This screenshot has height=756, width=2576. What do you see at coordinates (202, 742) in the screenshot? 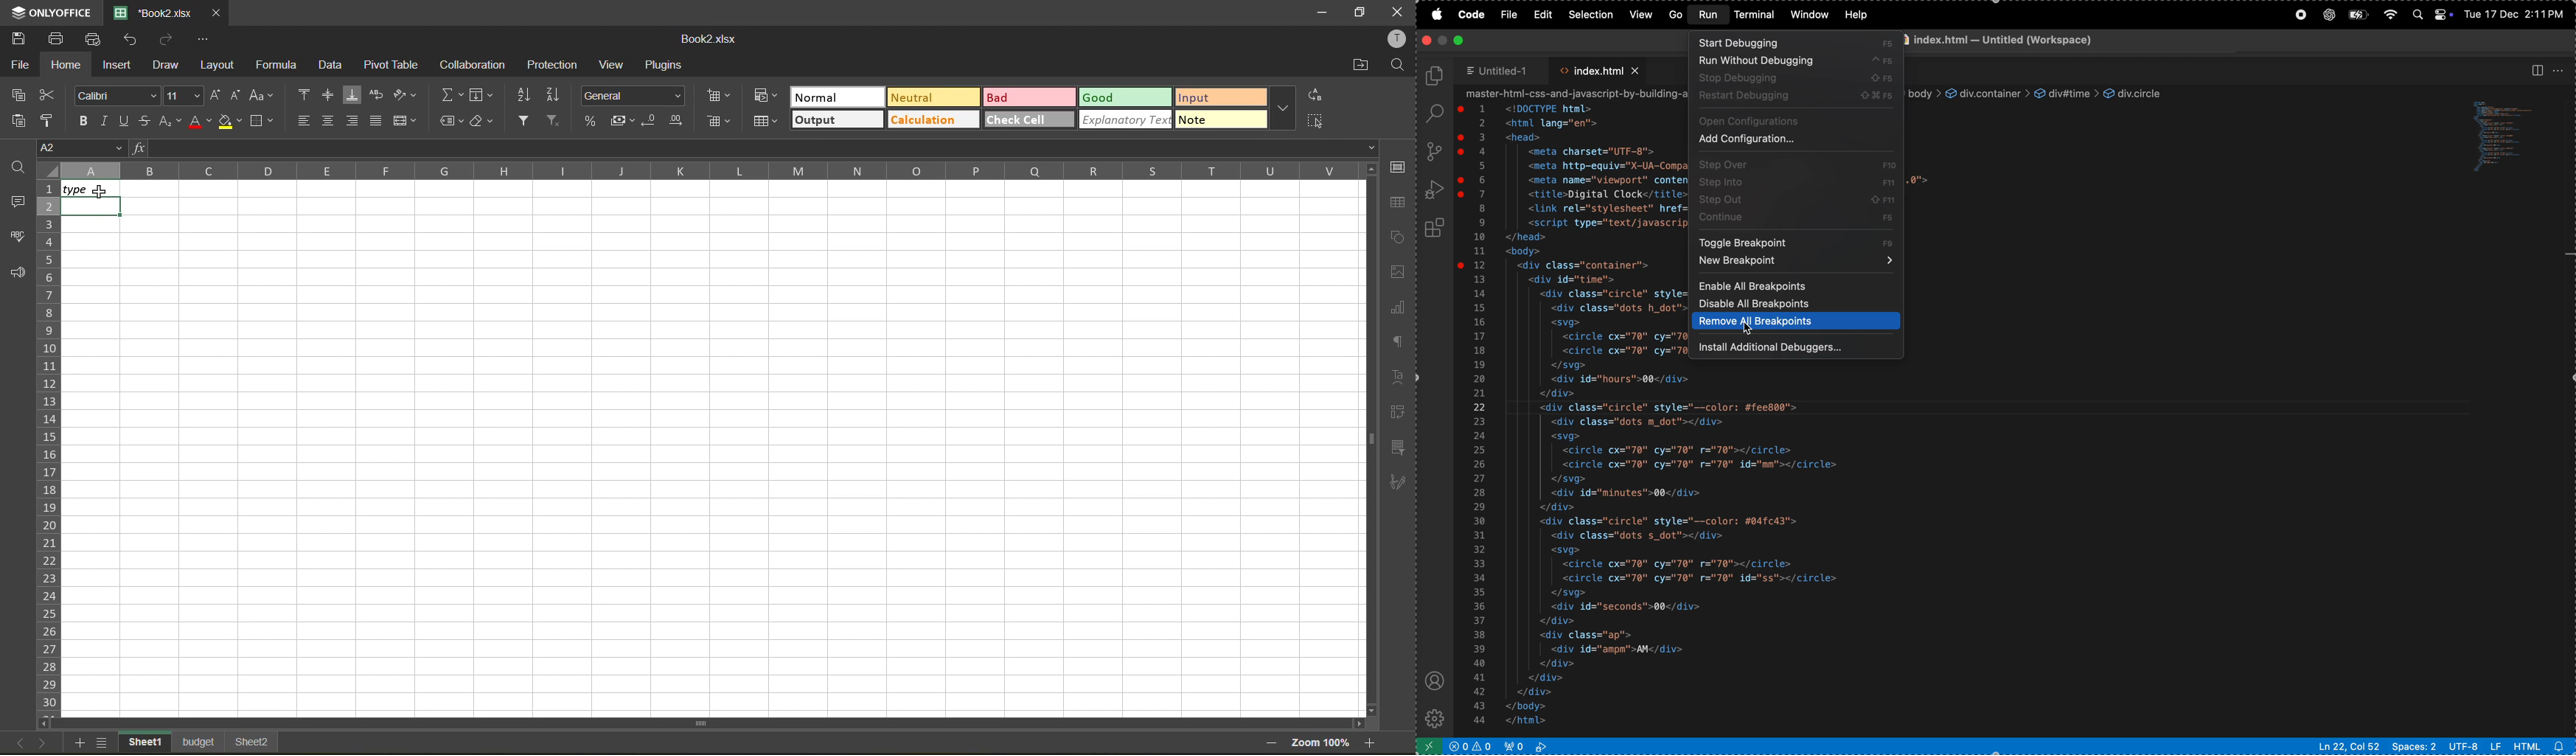
I see `sheet names` at bounding box center [202, 742].